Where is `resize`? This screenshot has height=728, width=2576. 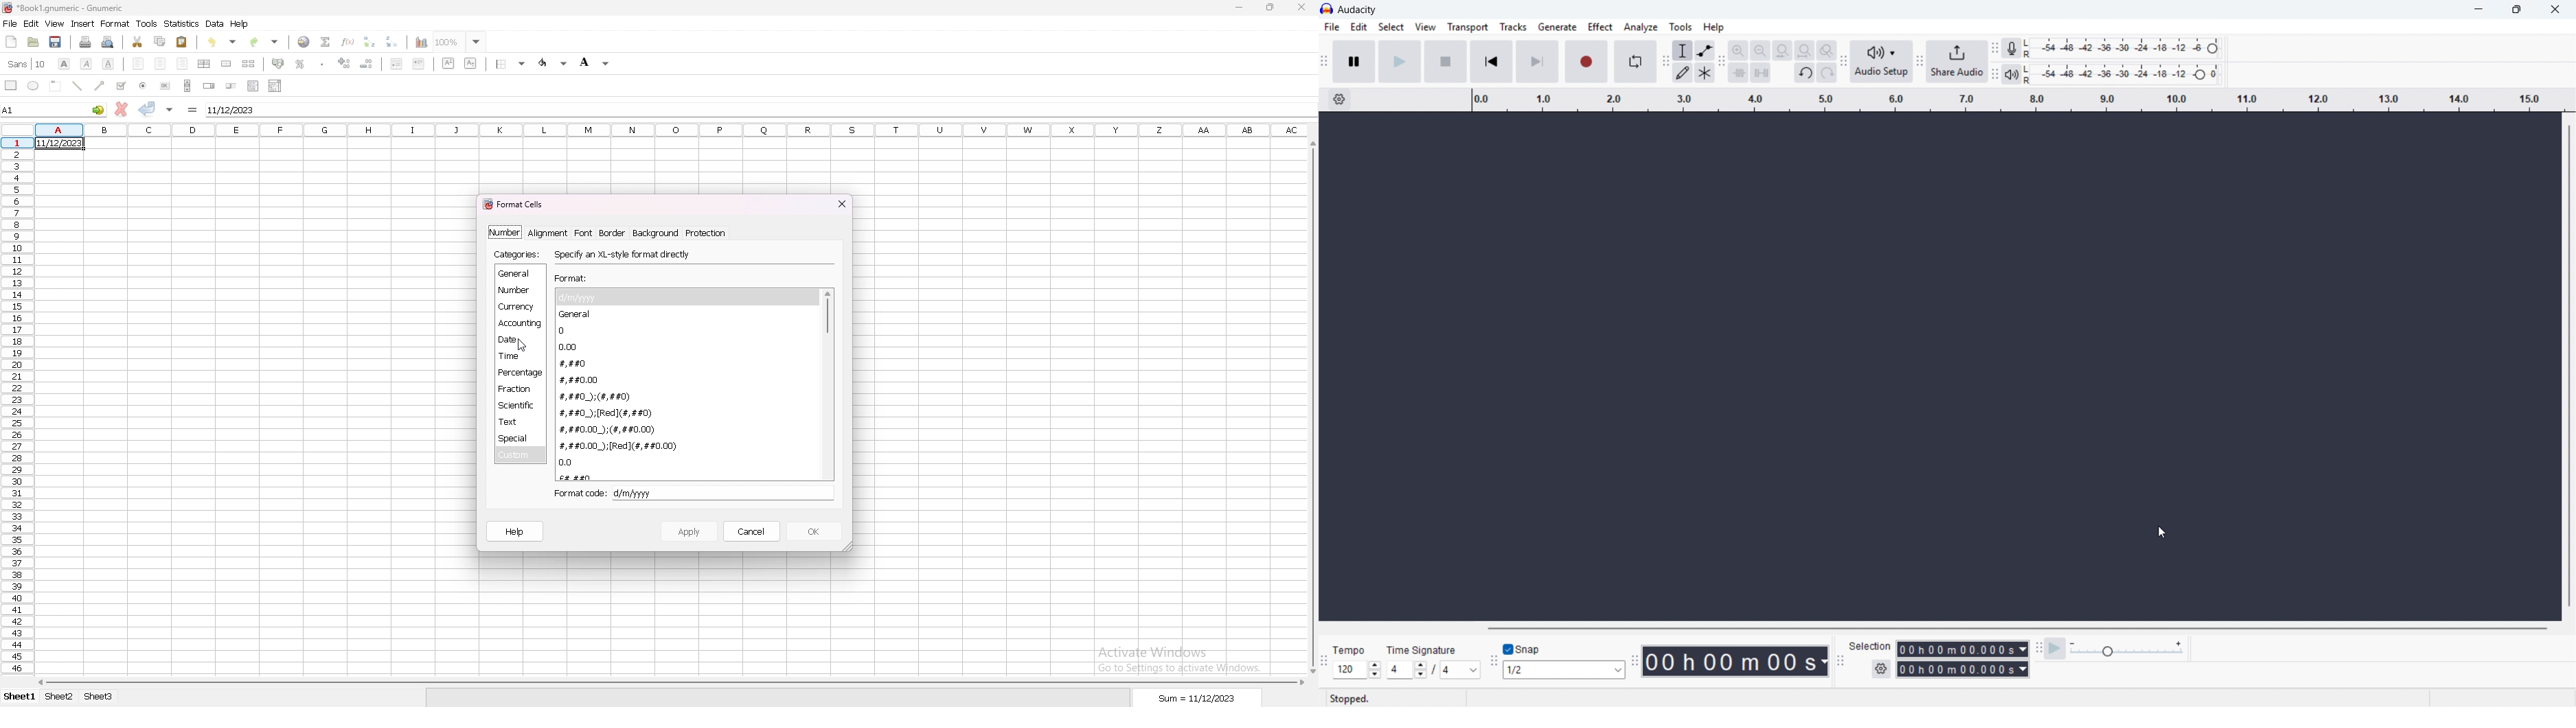 resize is located at coordinates (1271, 7).